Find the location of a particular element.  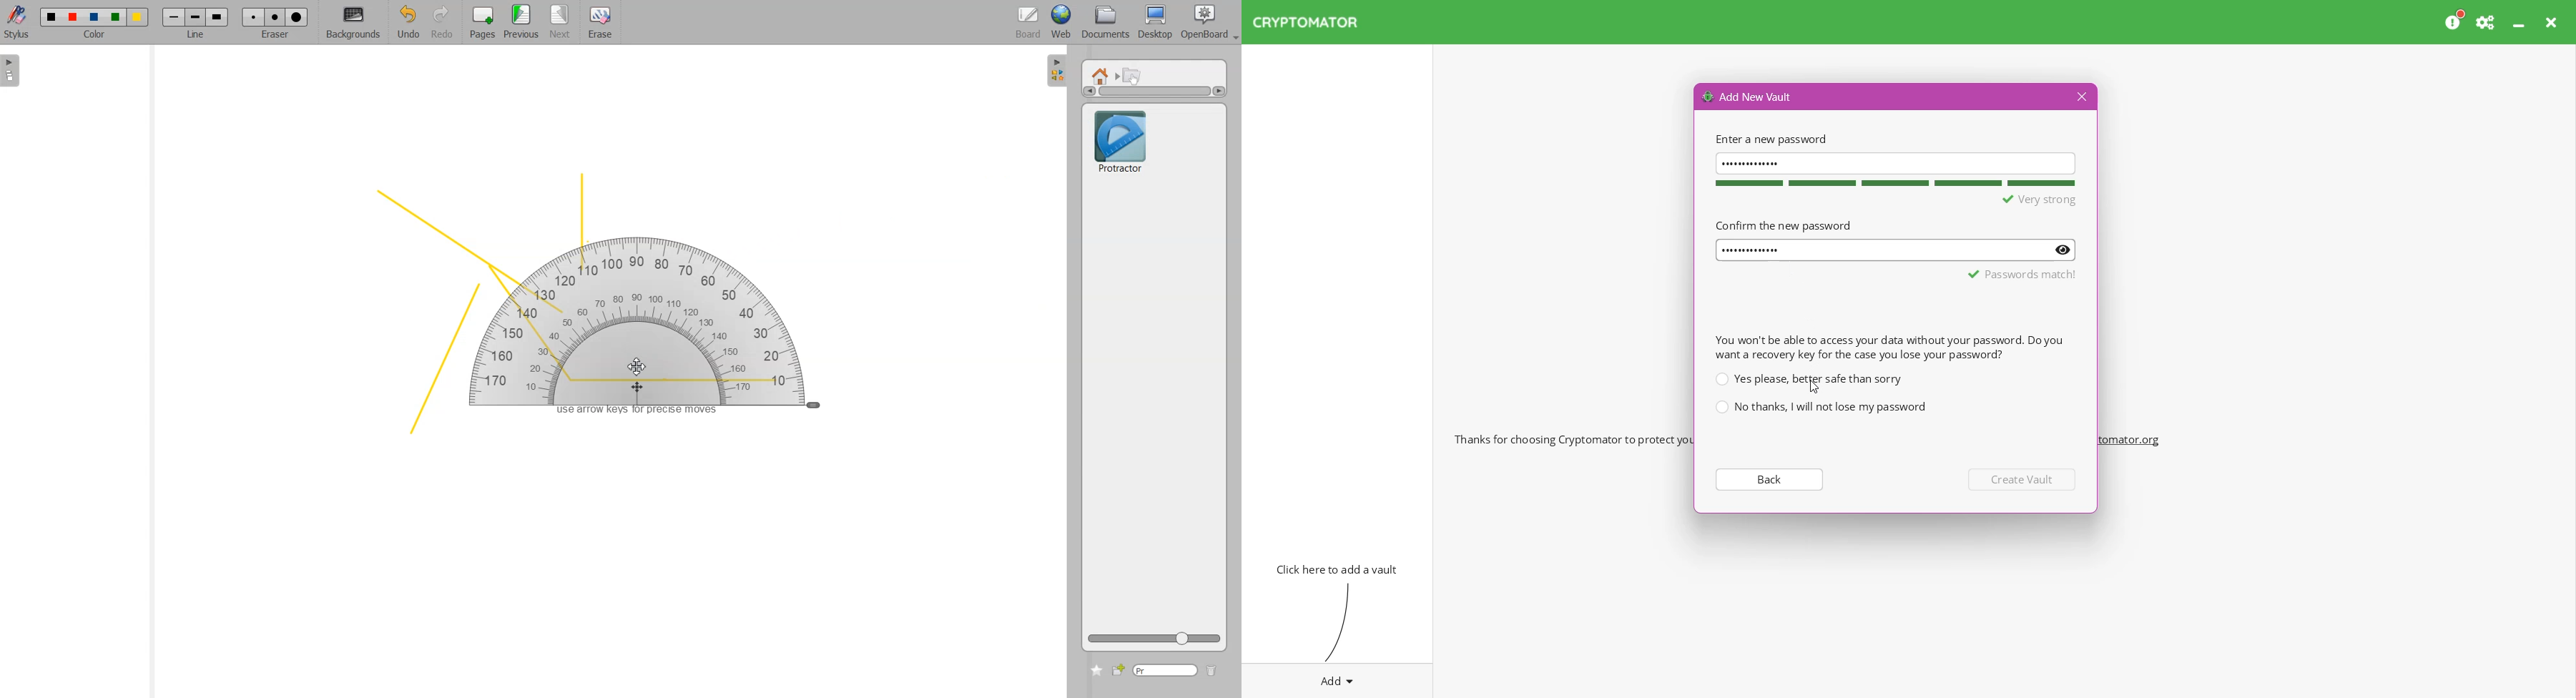

Home is located at coordinates (1103, 75).